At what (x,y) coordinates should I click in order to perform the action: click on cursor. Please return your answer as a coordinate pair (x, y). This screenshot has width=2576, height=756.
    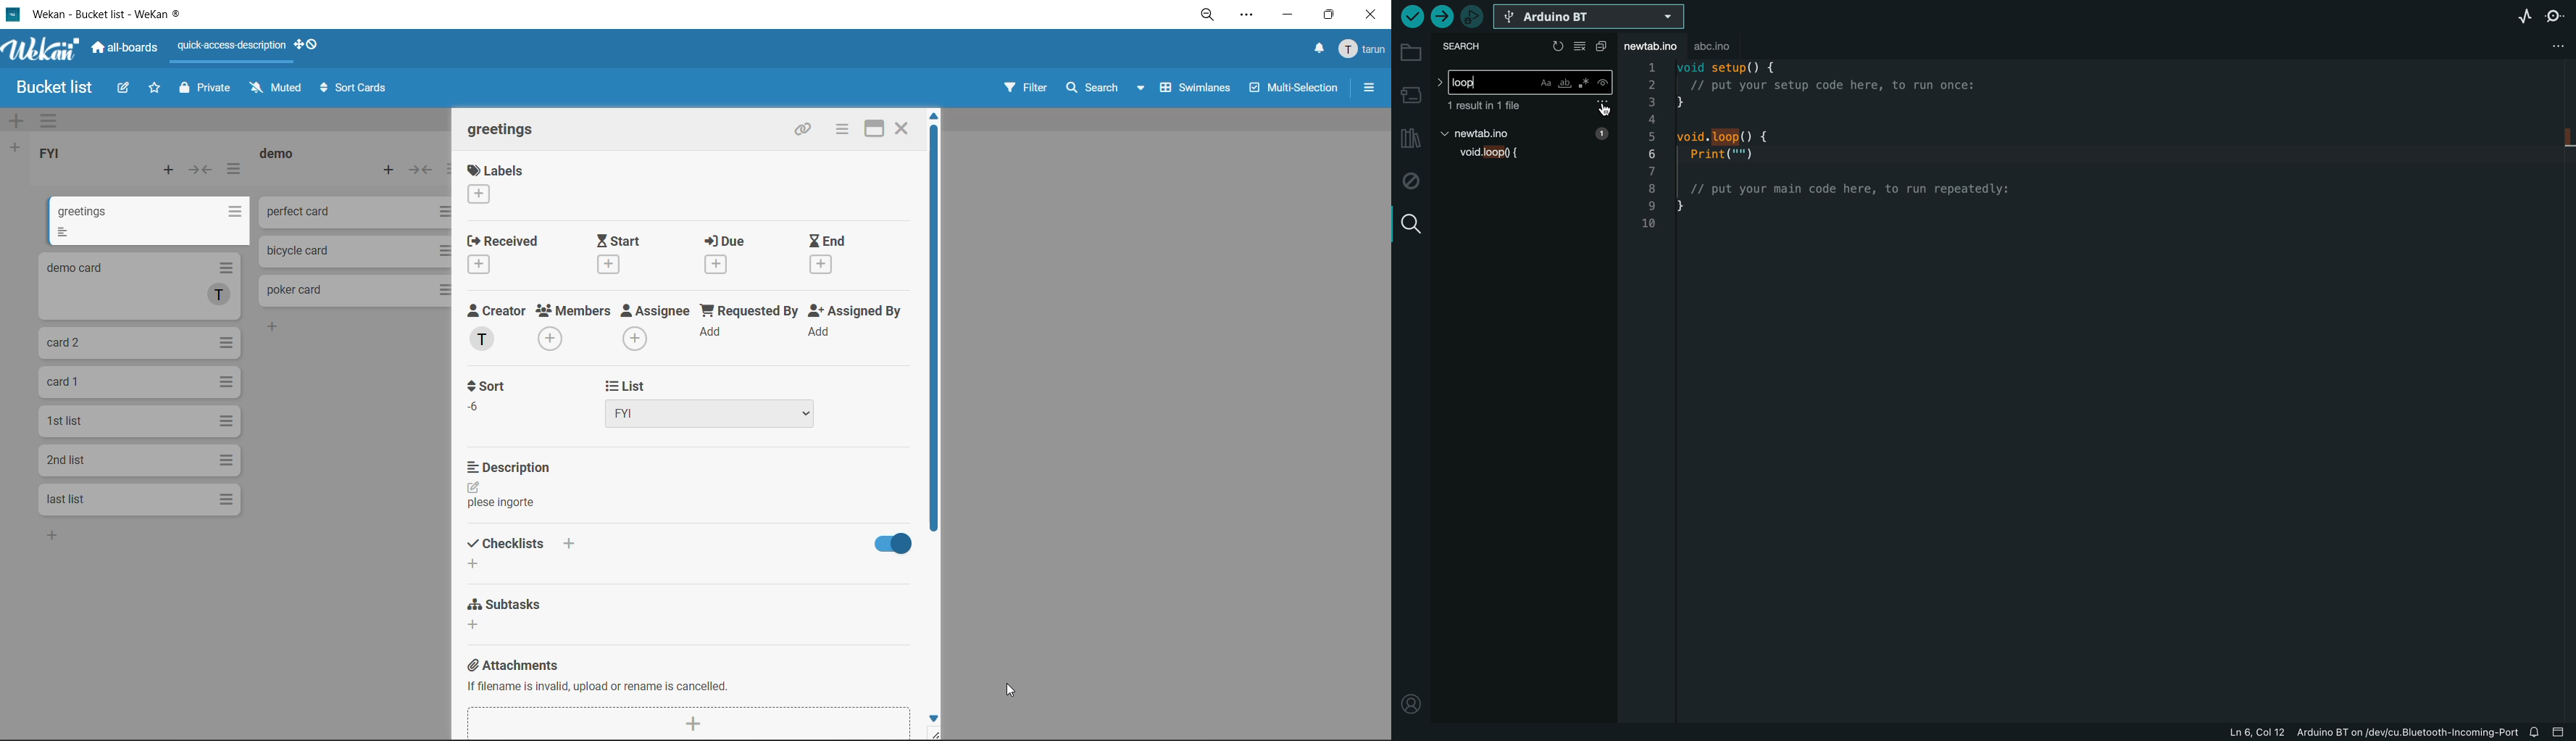
    Looking at the image, I should click on (1008, 691).